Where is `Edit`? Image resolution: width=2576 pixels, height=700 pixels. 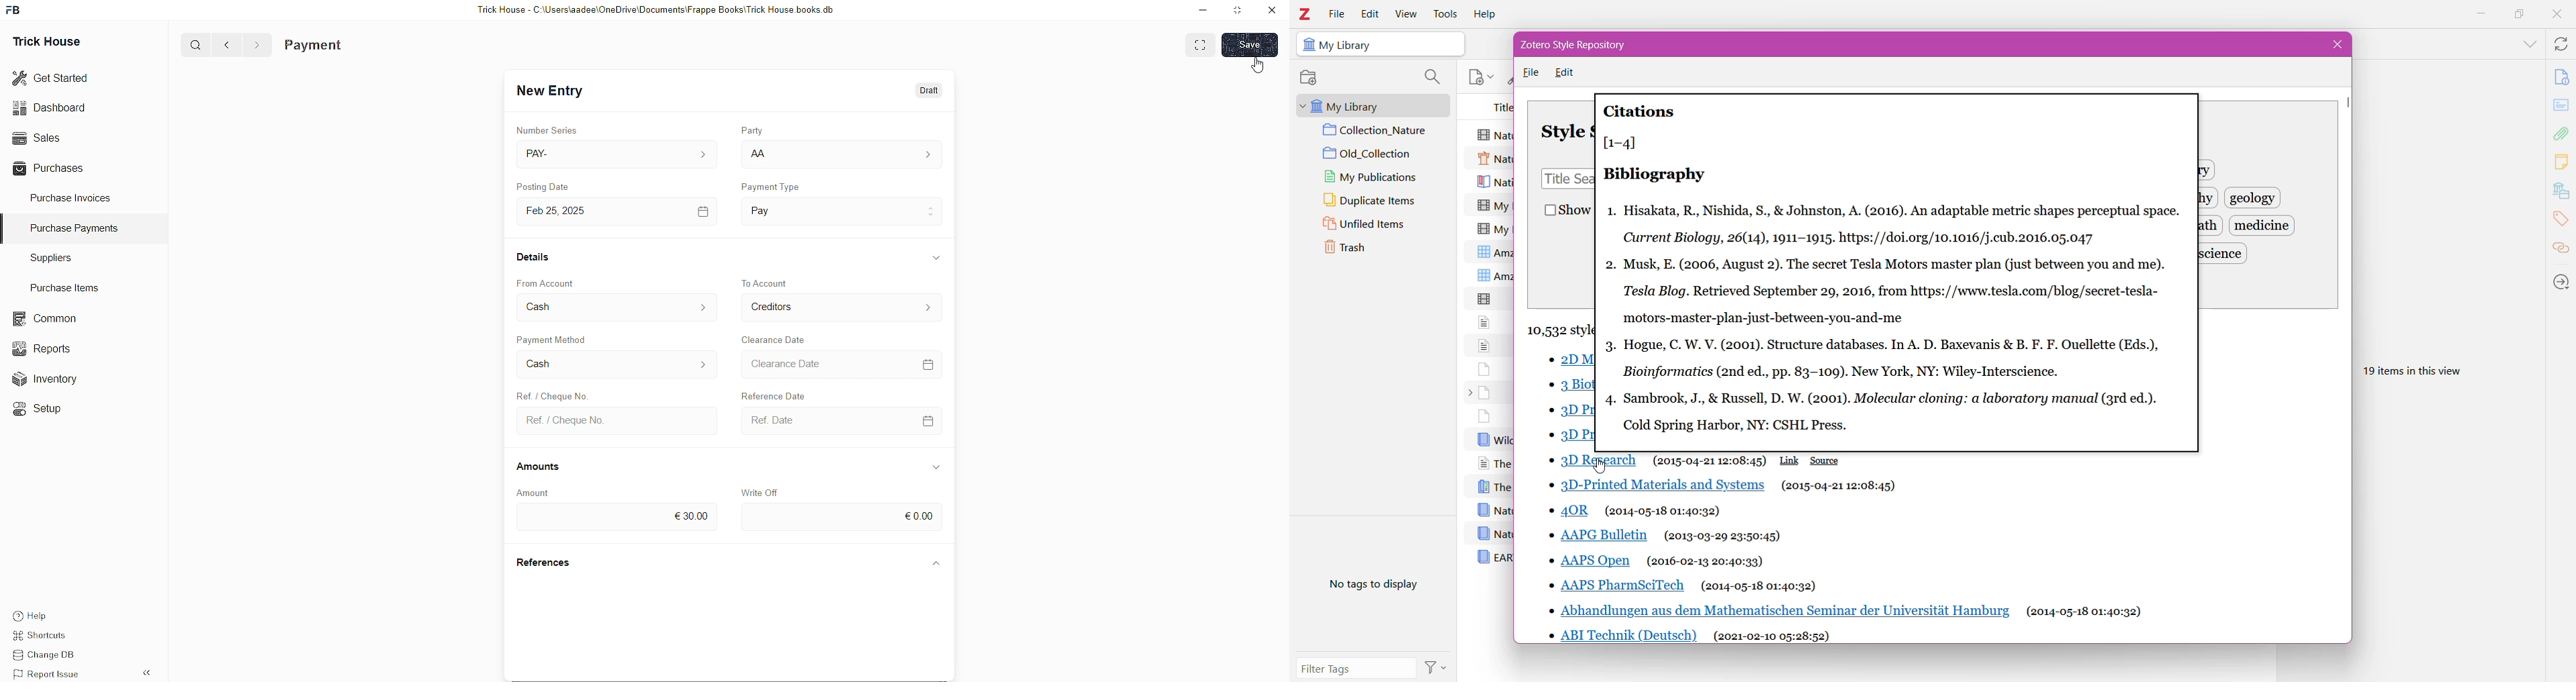 Edit is located at coordinates (1568, 72).